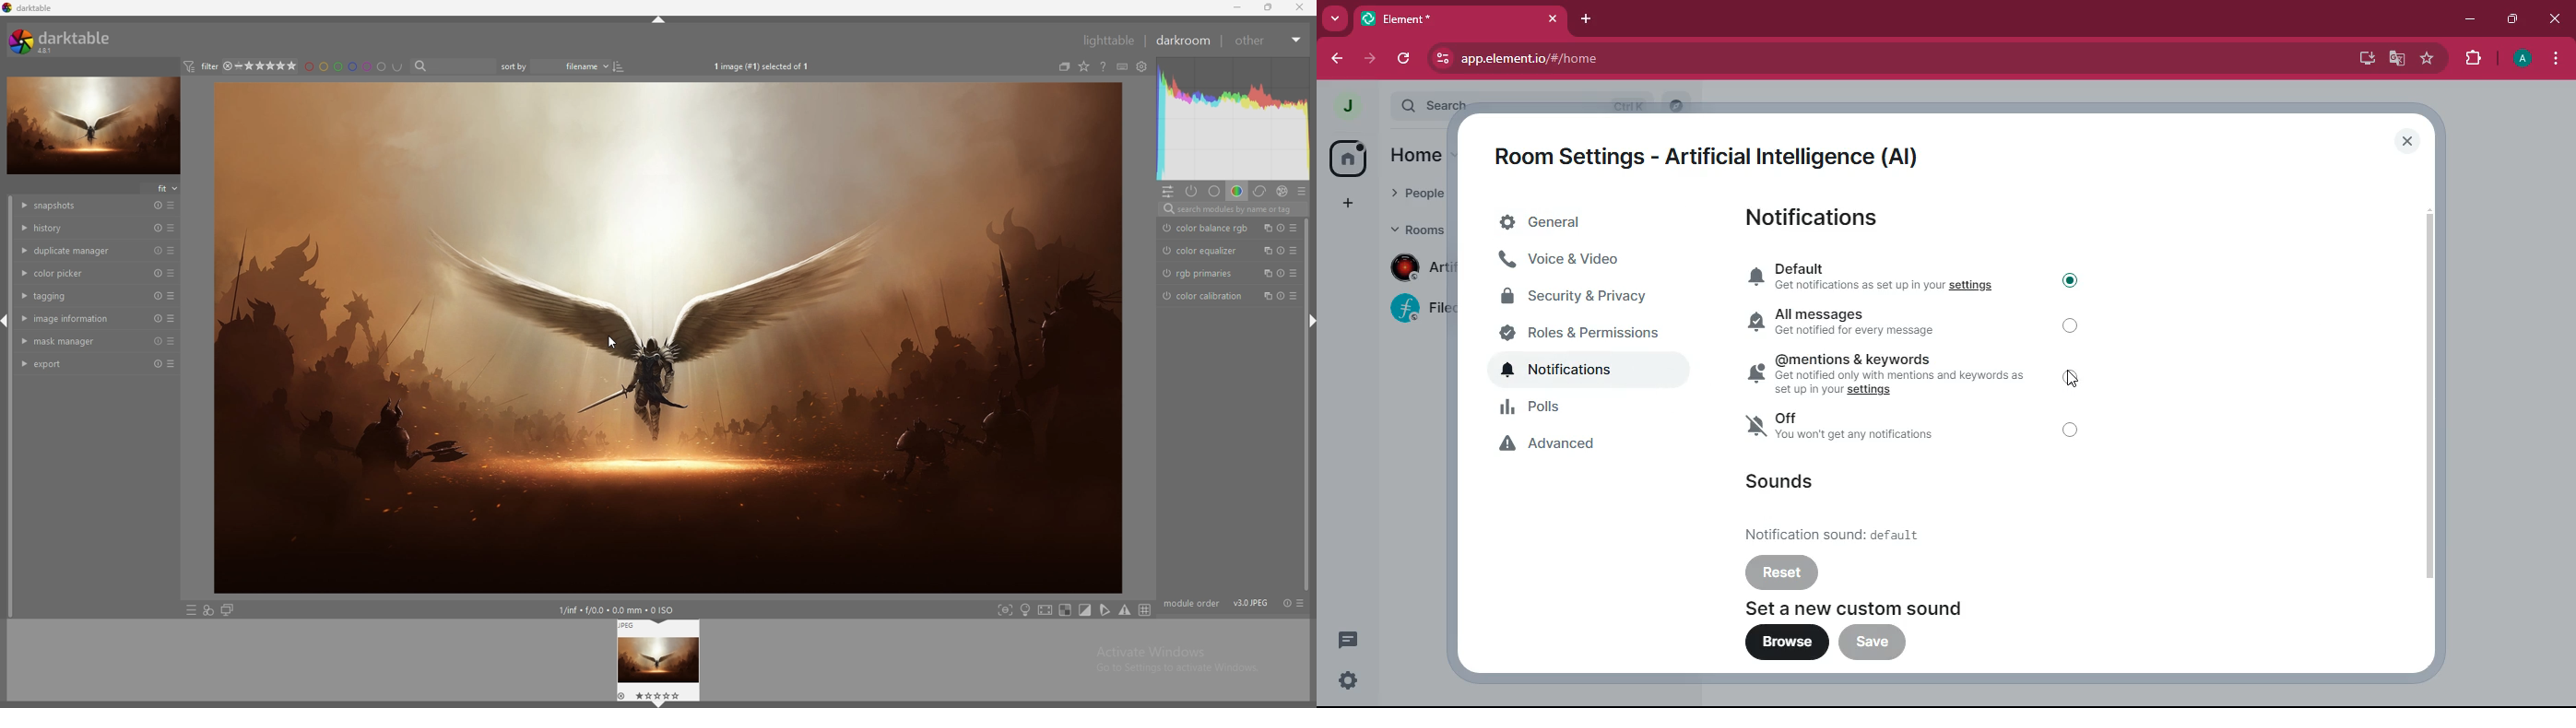 The height and width of the screenshot is (728, 2576). Describe the element at coordinates (2429, 395) in the screenshot. I see `scrollbar` at that location.